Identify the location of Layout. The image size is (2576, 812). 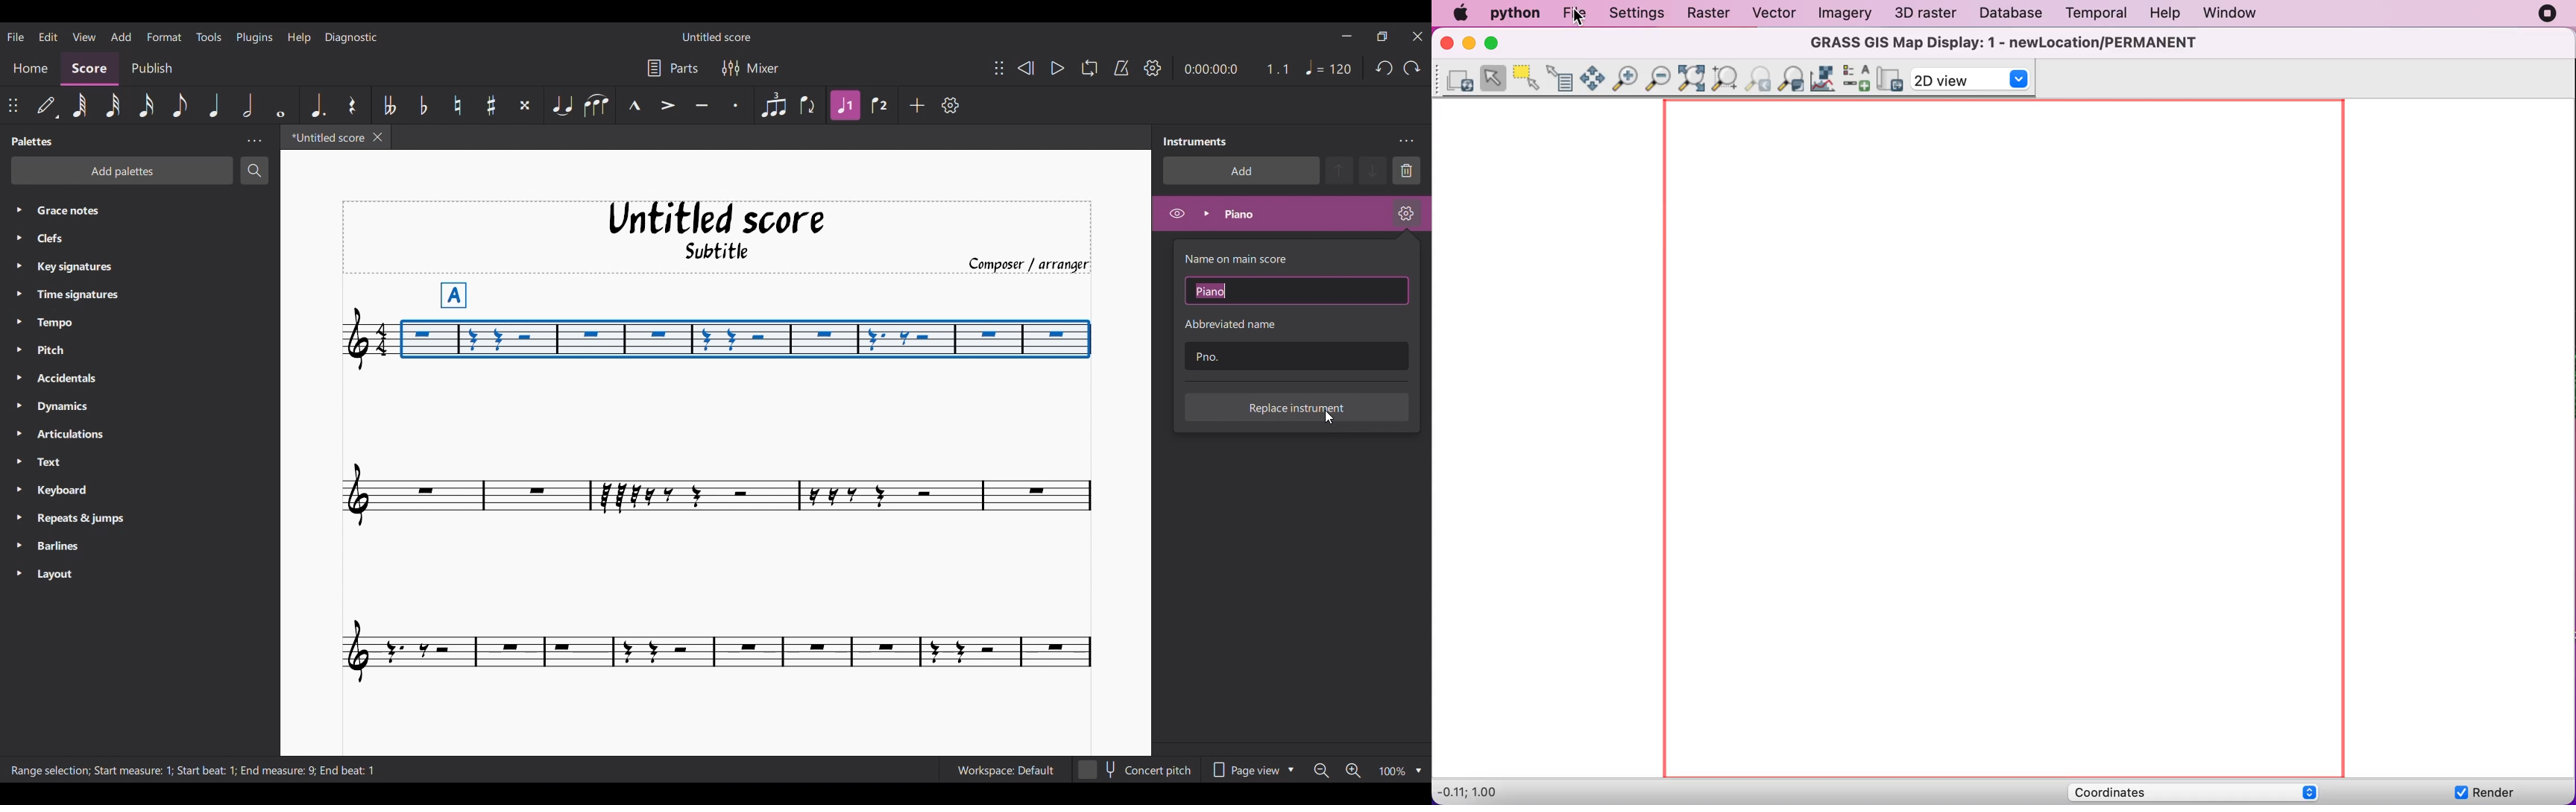
(78, 575).